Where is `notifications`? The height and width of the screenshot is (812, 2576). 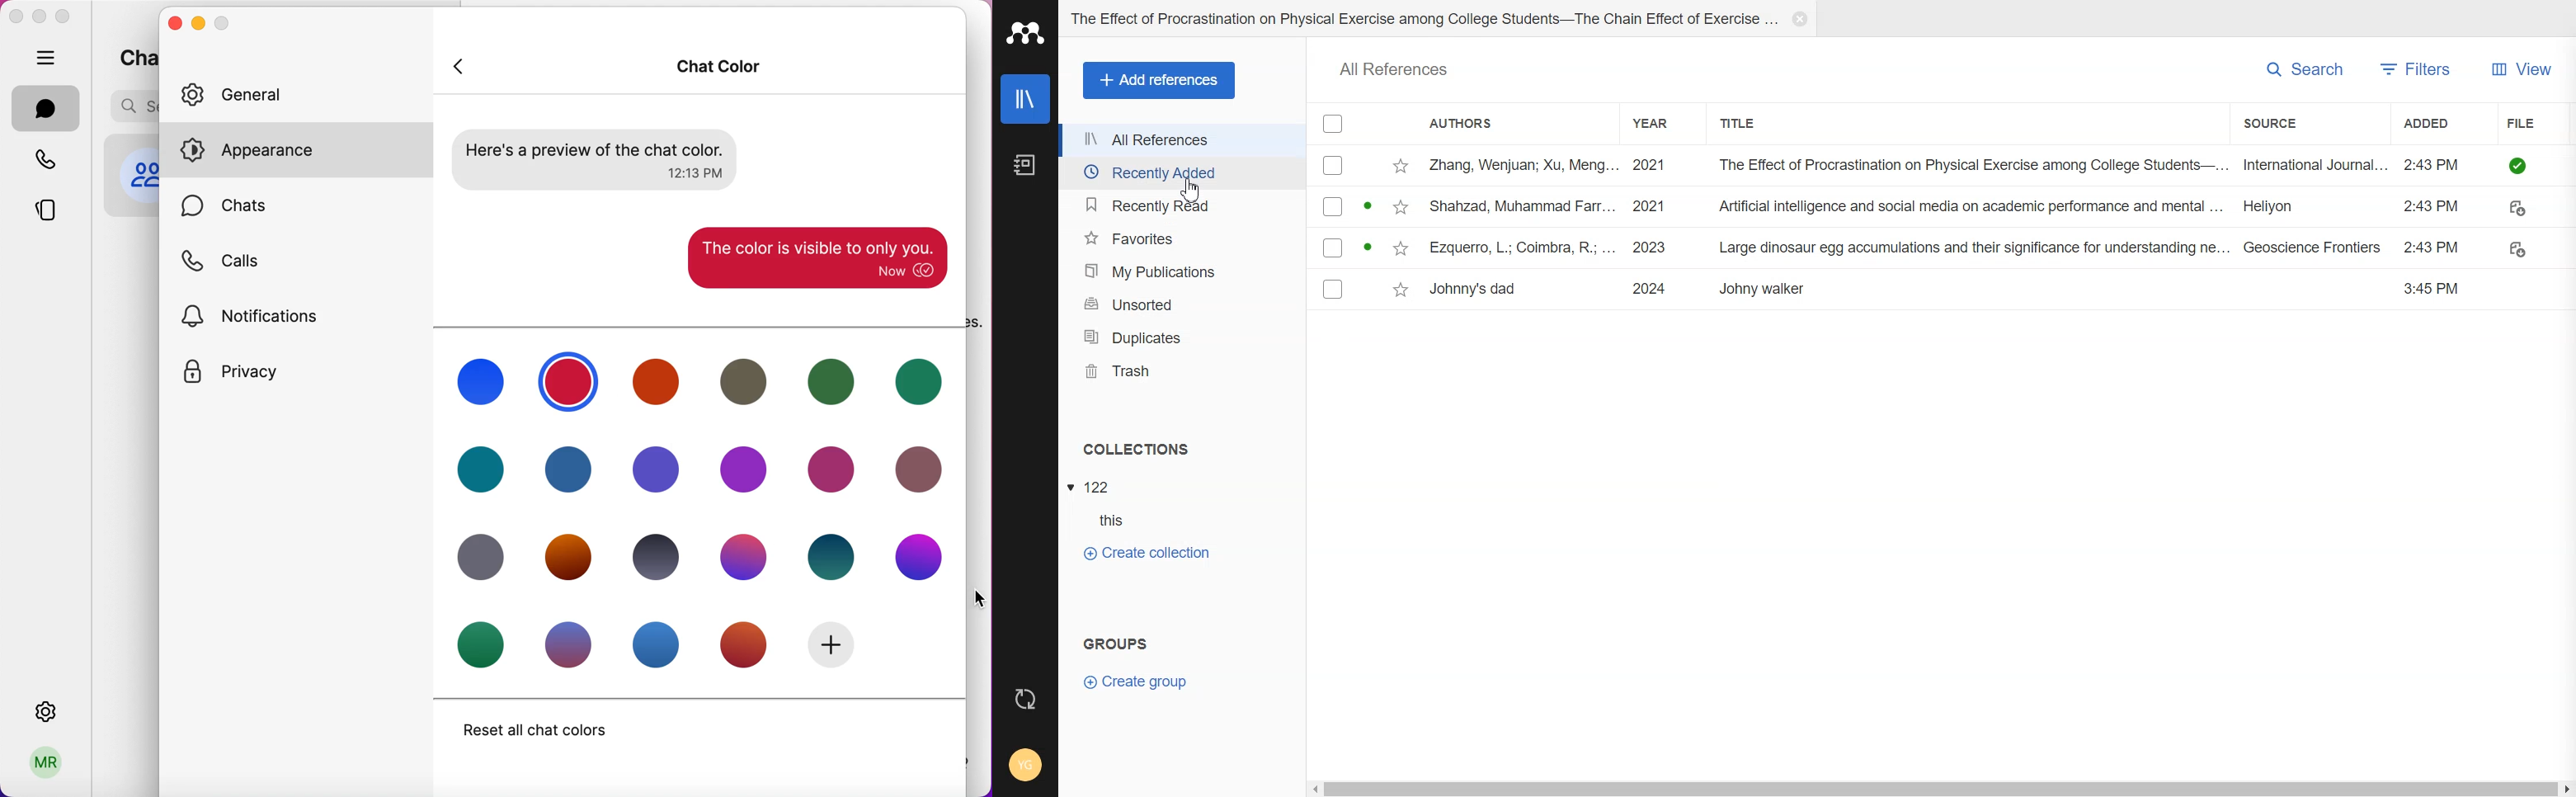 notifications is located at coordinates (257, 315).